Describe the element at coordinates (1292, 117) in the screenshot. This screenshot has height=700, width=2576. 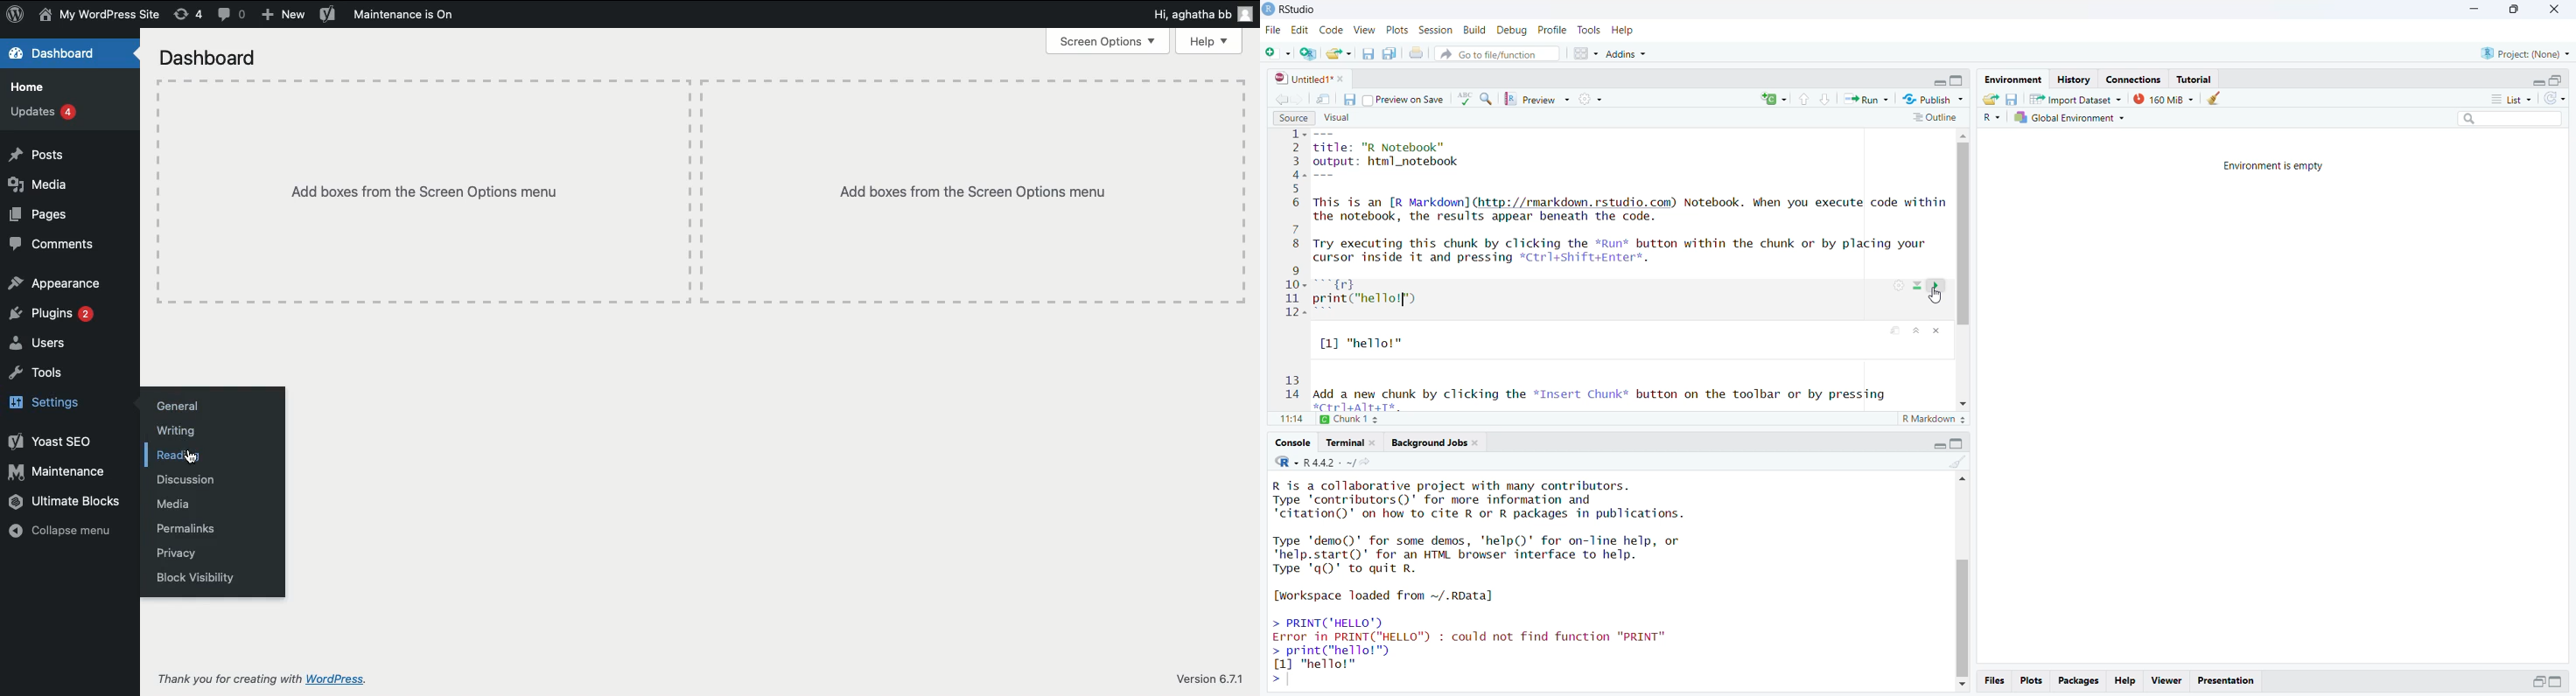
I see `source` at that location.